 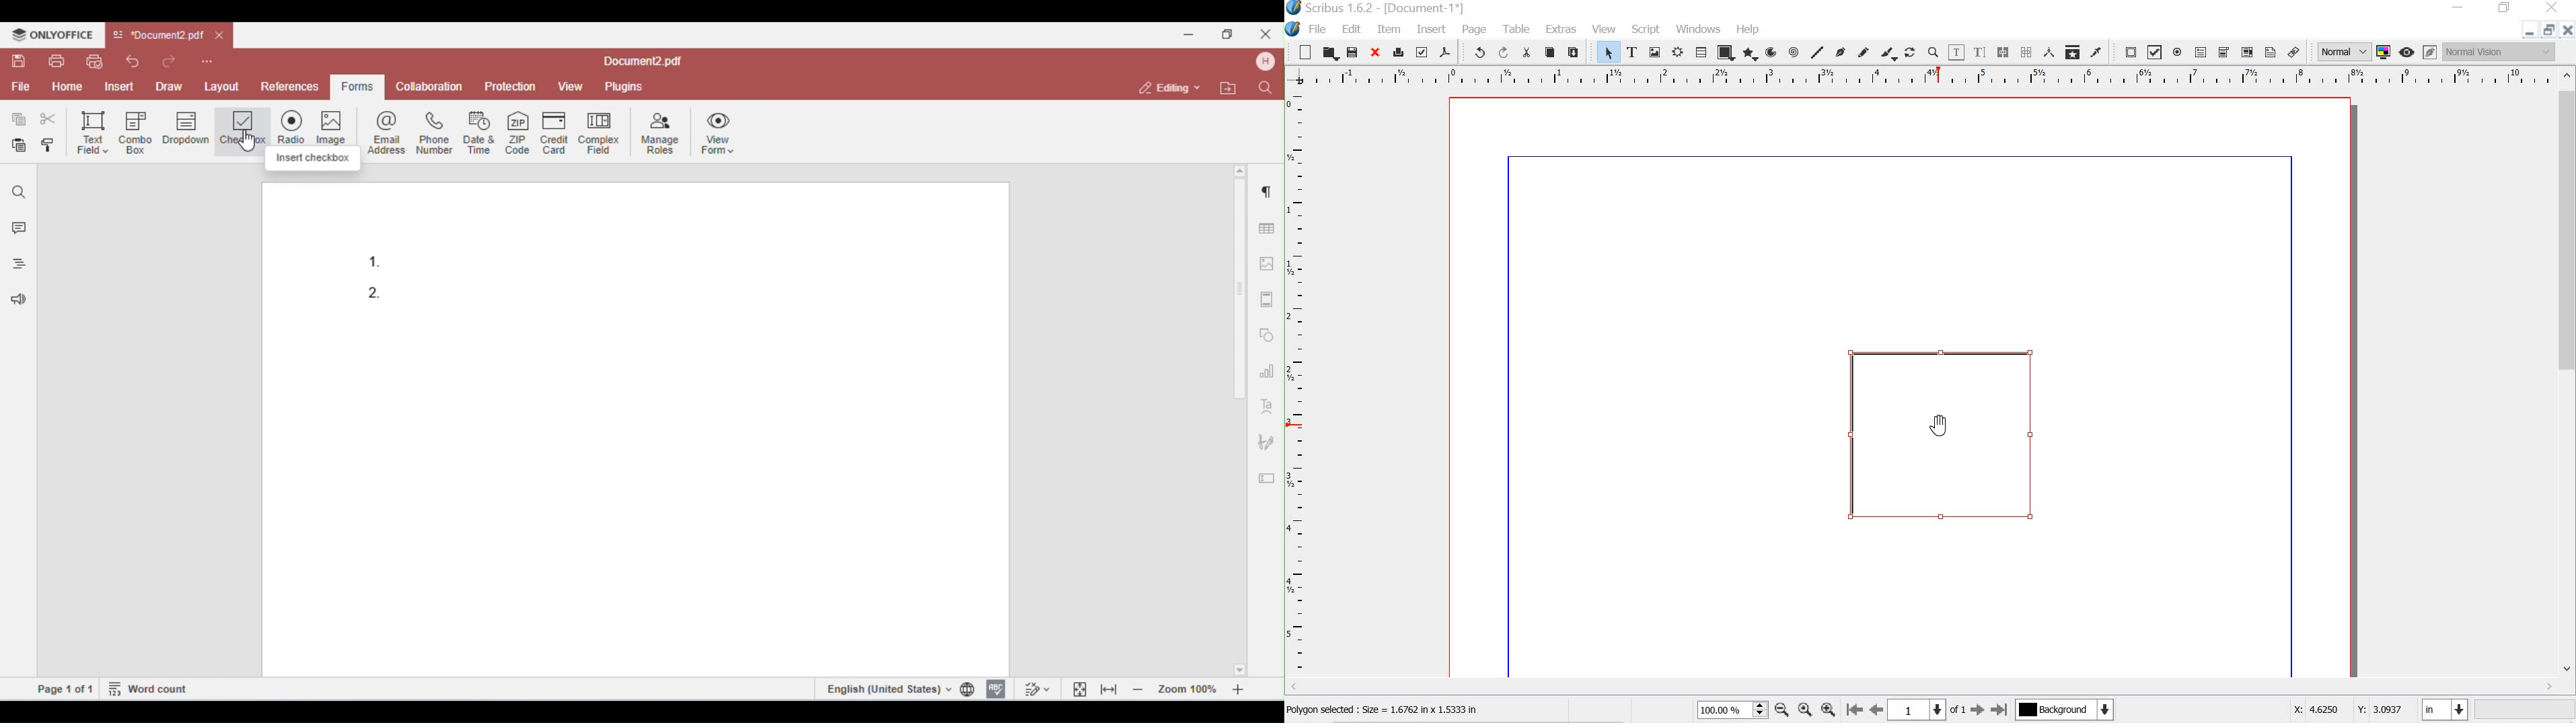 I want to click on view form, so click(x=721, y=132).